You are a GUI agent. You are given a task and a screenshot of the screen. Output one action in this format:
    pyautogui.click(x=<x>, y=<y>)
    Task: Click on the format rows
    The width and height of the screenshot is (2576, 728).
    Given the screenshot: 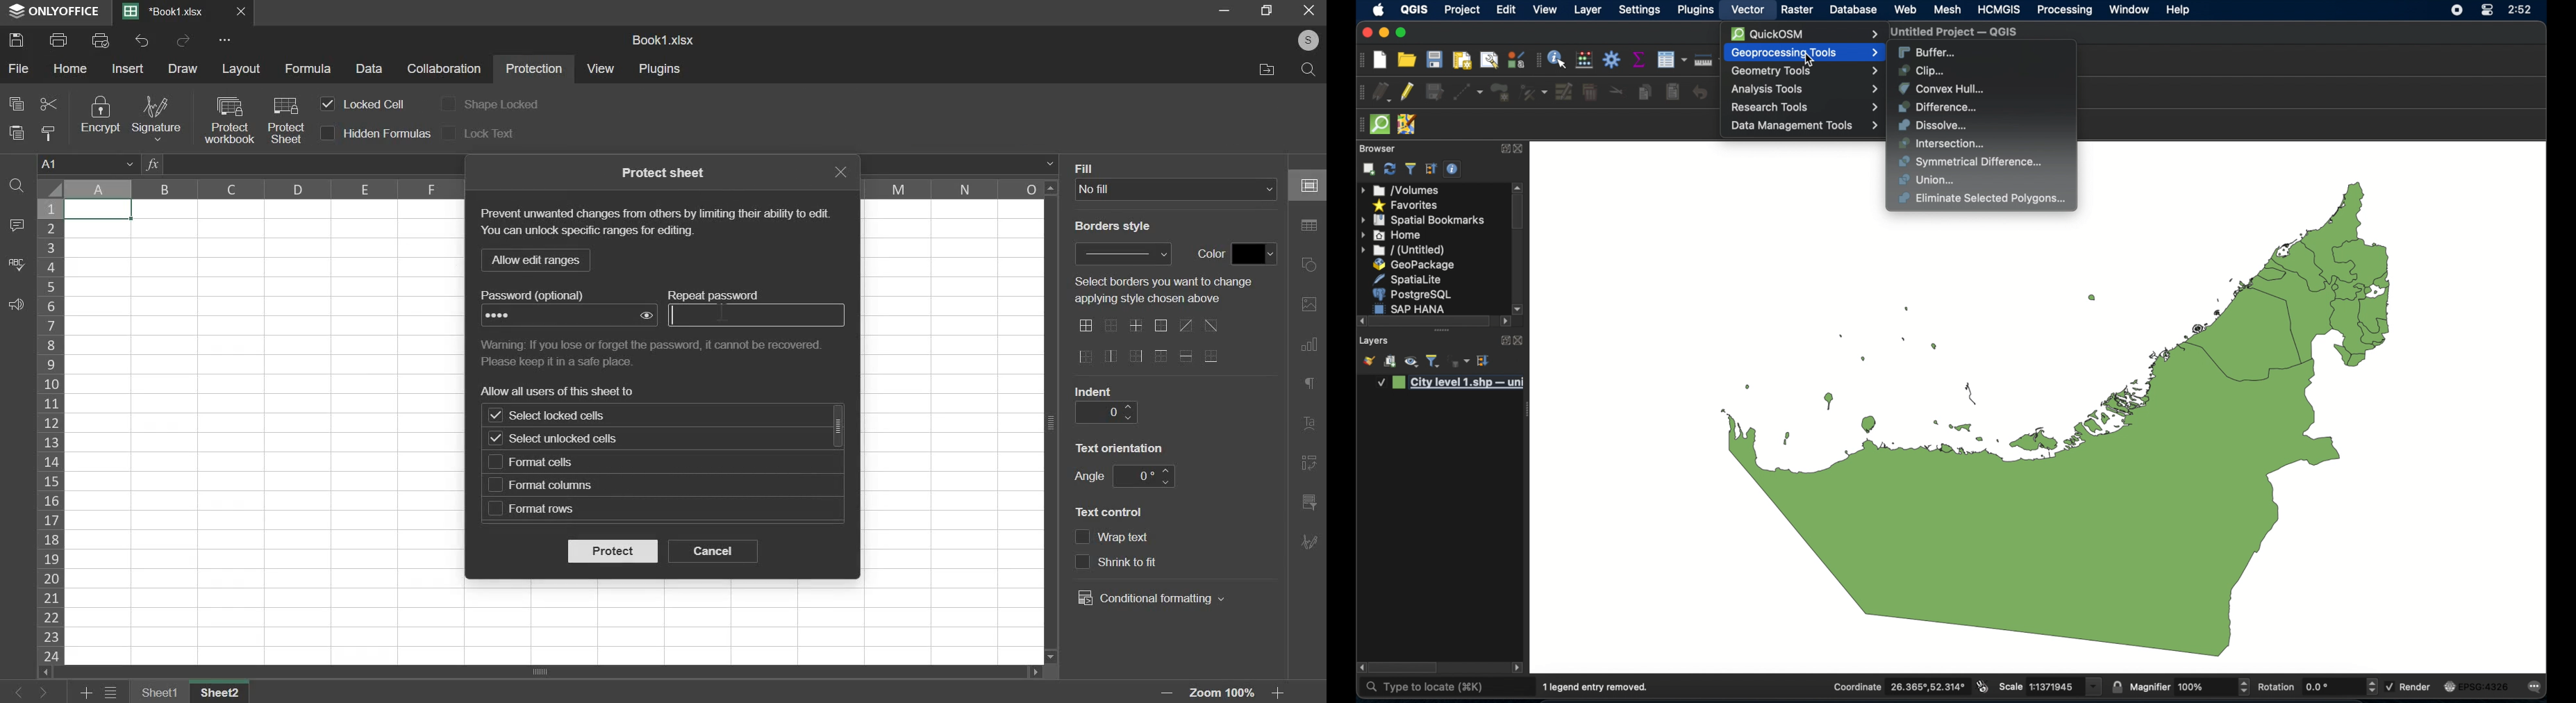 What is the action you would take?
    pyautogui.click(x=542, y=509)
    